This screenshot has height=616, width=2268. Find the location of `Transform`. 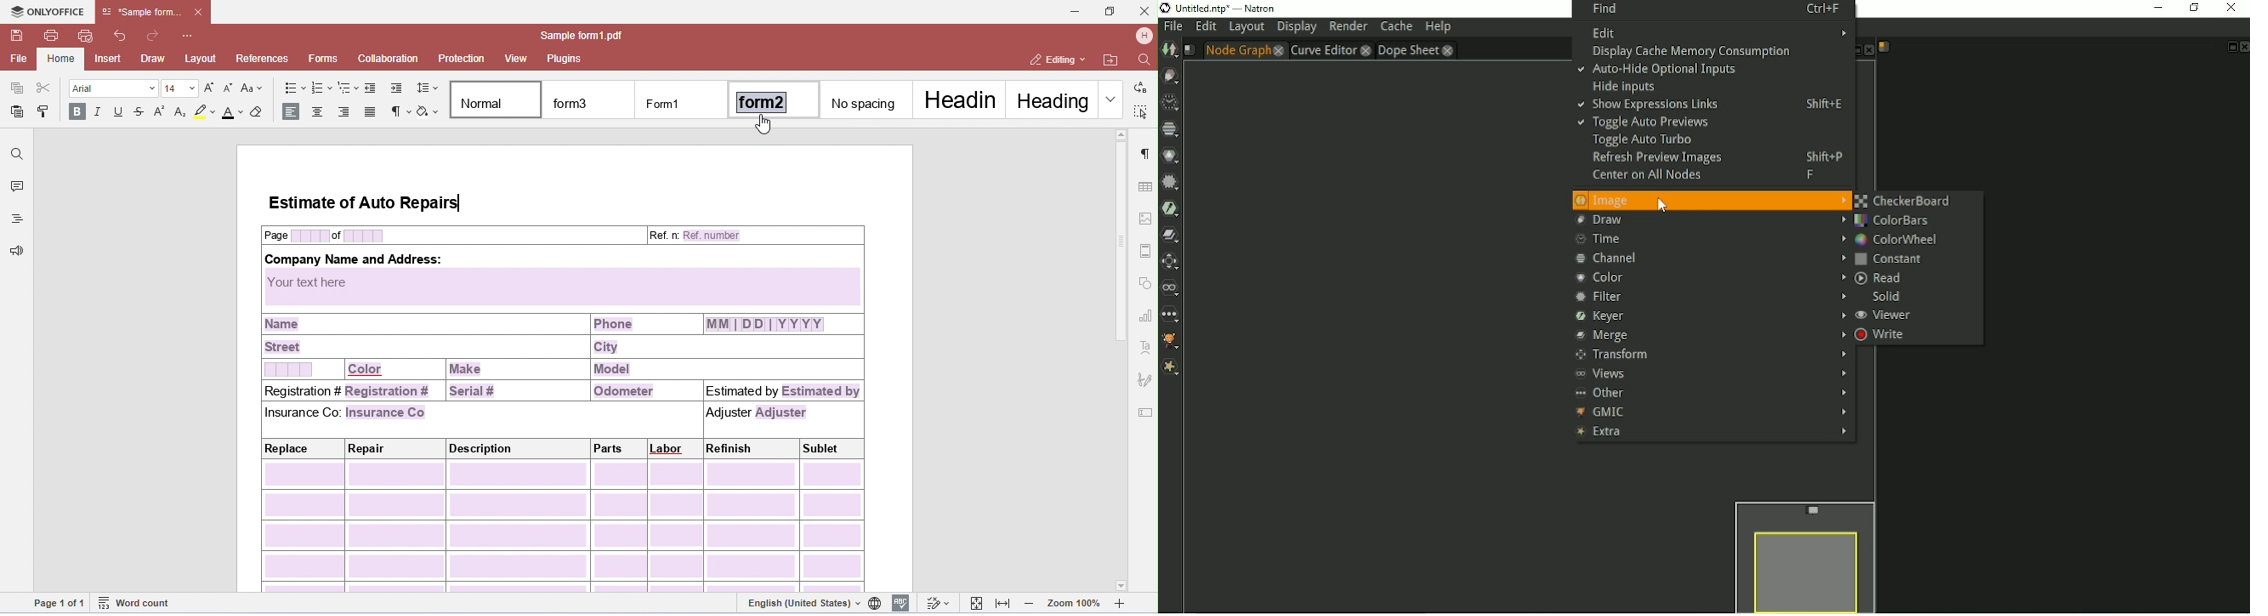

Transform is located at coordinates (1171, 261).